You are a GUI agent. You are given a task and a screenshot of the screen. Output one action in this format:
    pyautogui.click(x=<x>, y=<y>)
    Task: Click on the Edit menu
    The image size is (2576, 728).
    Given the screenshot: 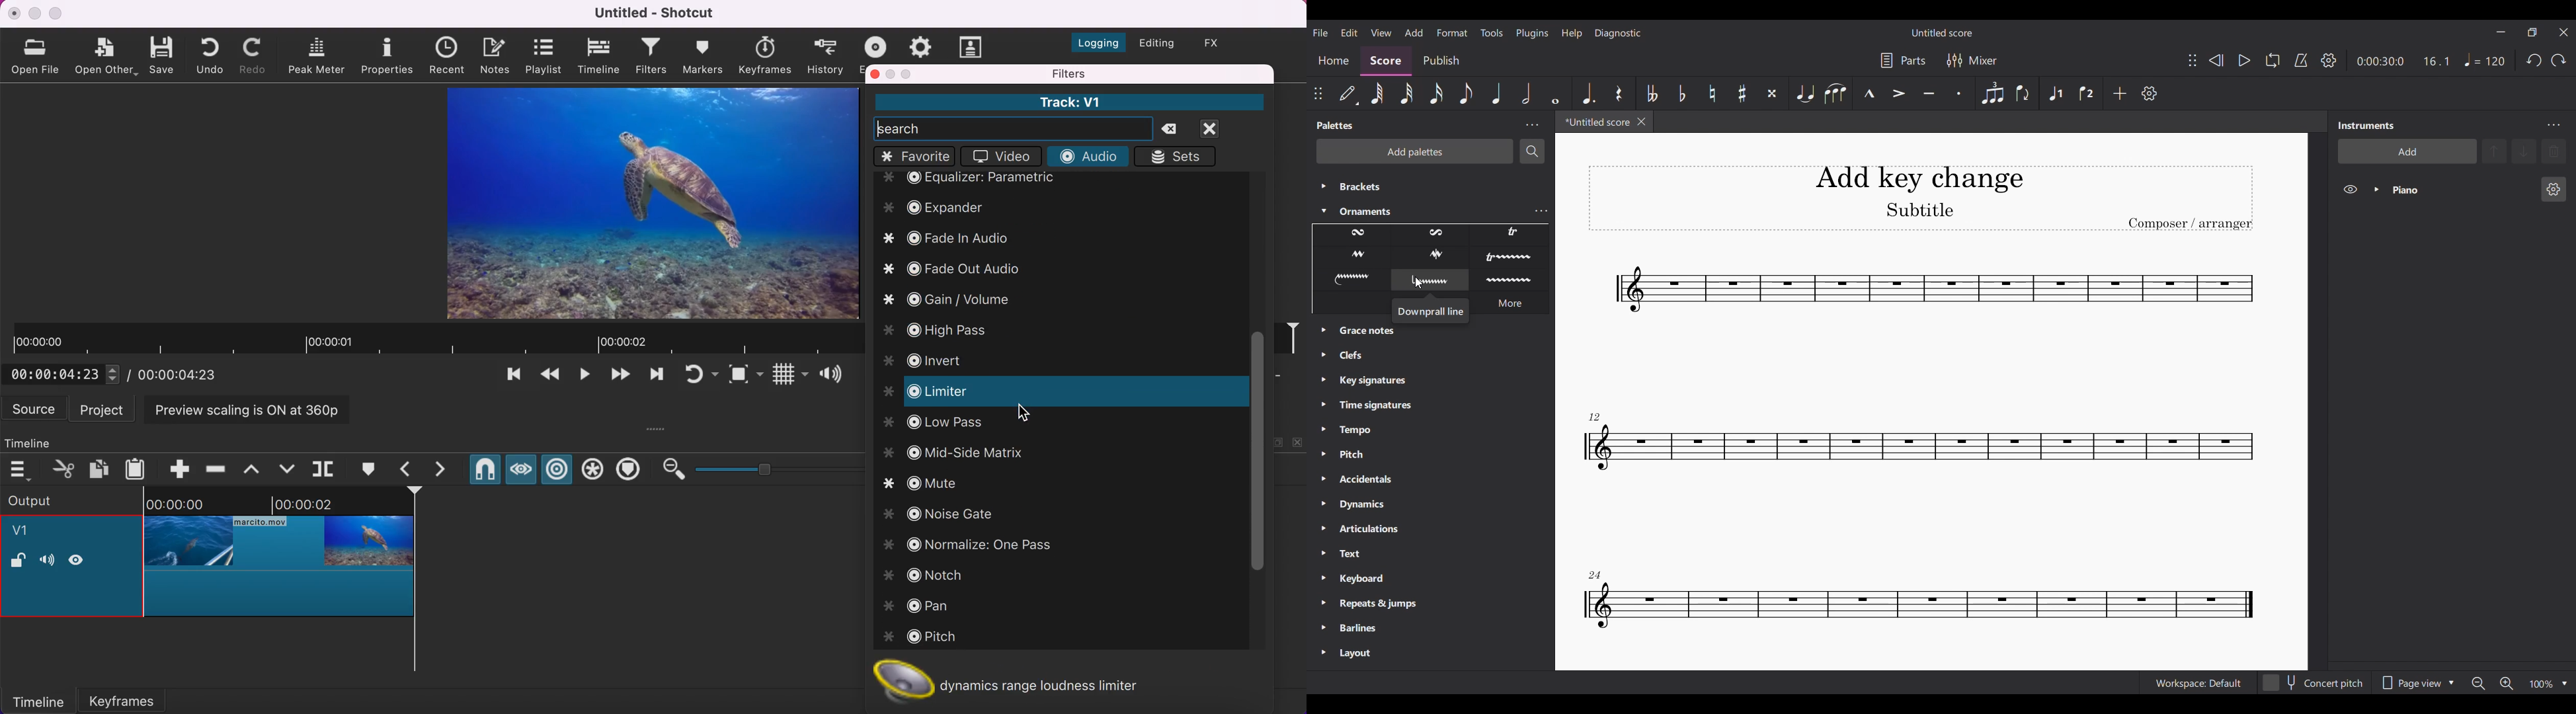 What is the action you would take?
    pyautogui.click(x=1349, y=32)
    